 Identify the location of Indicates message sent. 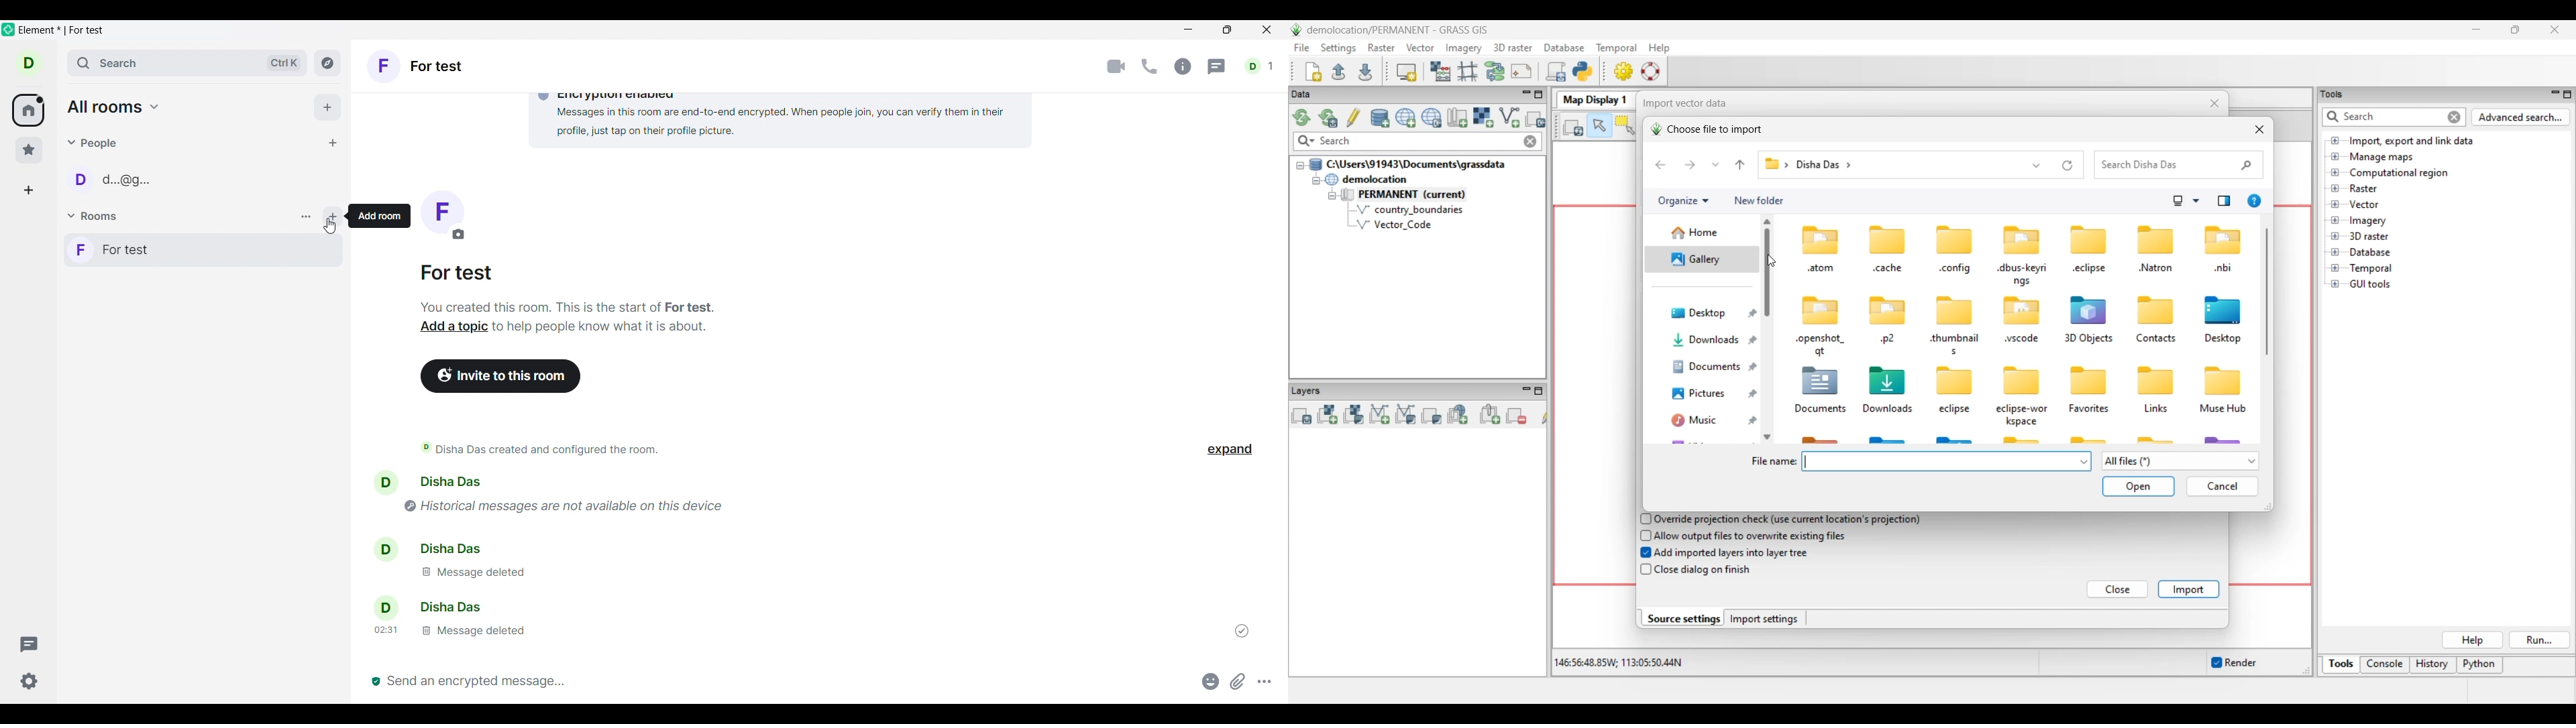
(1242, 630).